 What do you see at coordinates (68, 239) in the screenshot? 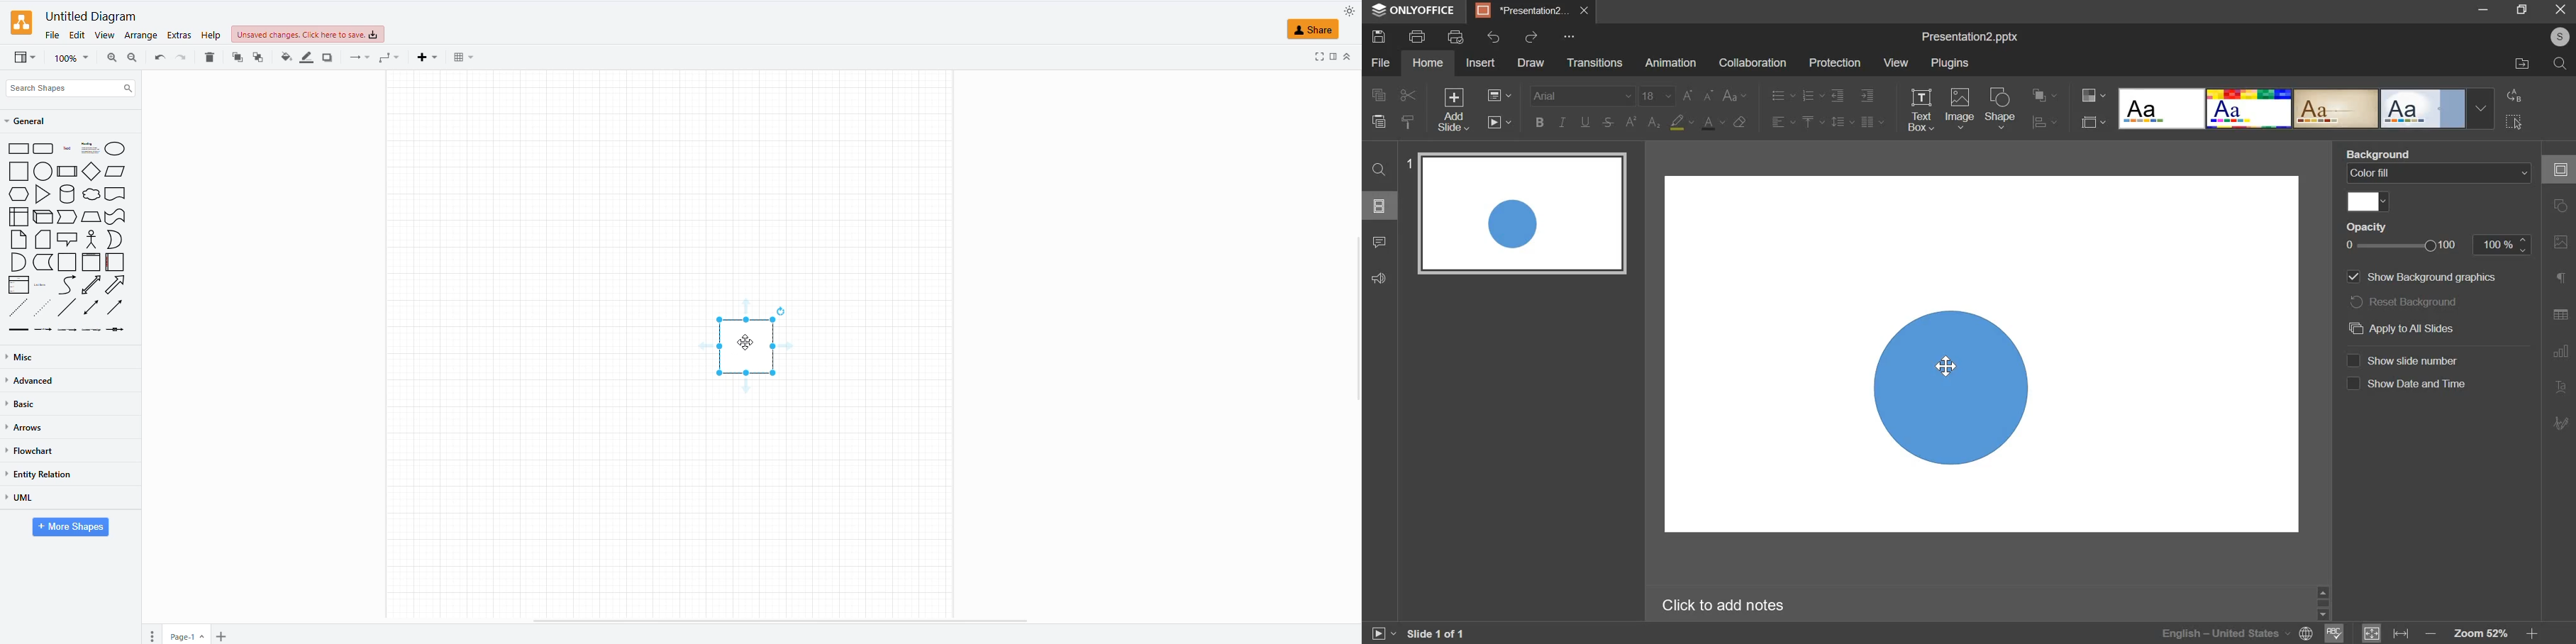
I see `callout` at bounding box center [68, 239].